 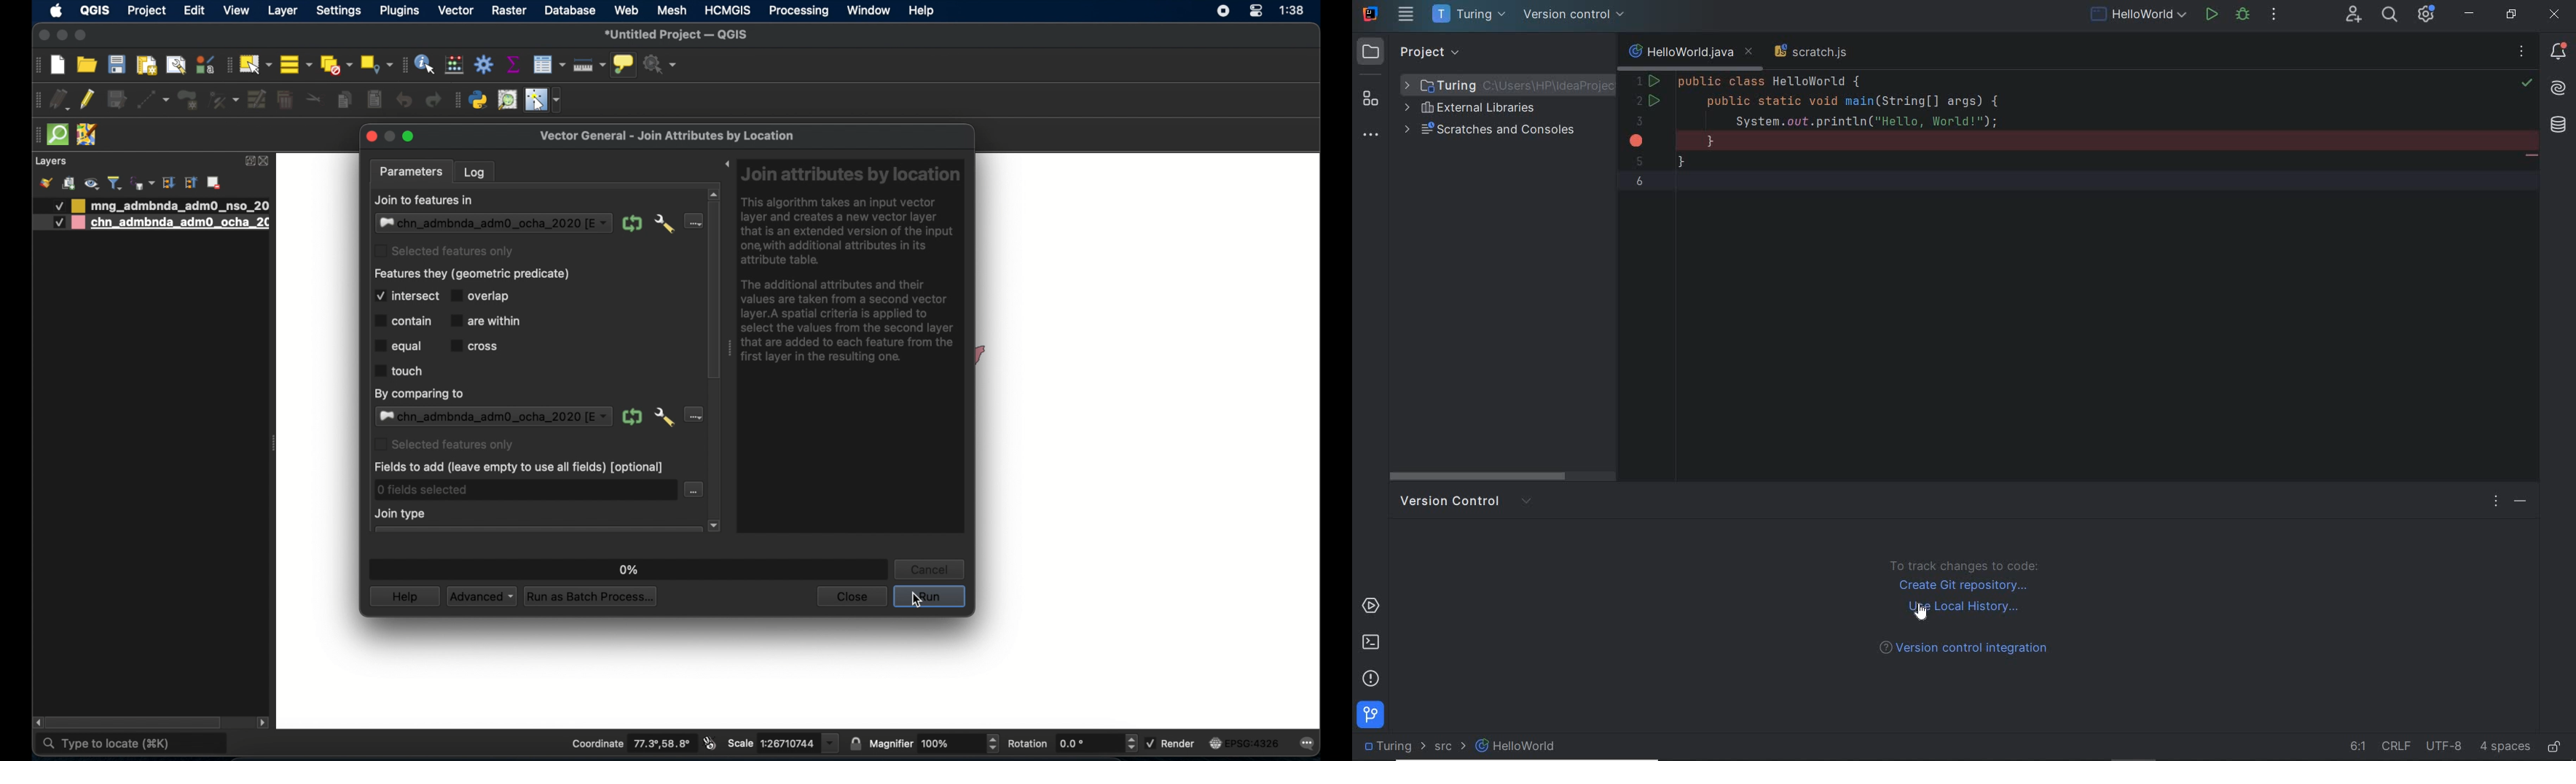 What do you see at coordinates (1310, 744) in the screenshot?
I see `messages` at bounding box center [1310, 744].